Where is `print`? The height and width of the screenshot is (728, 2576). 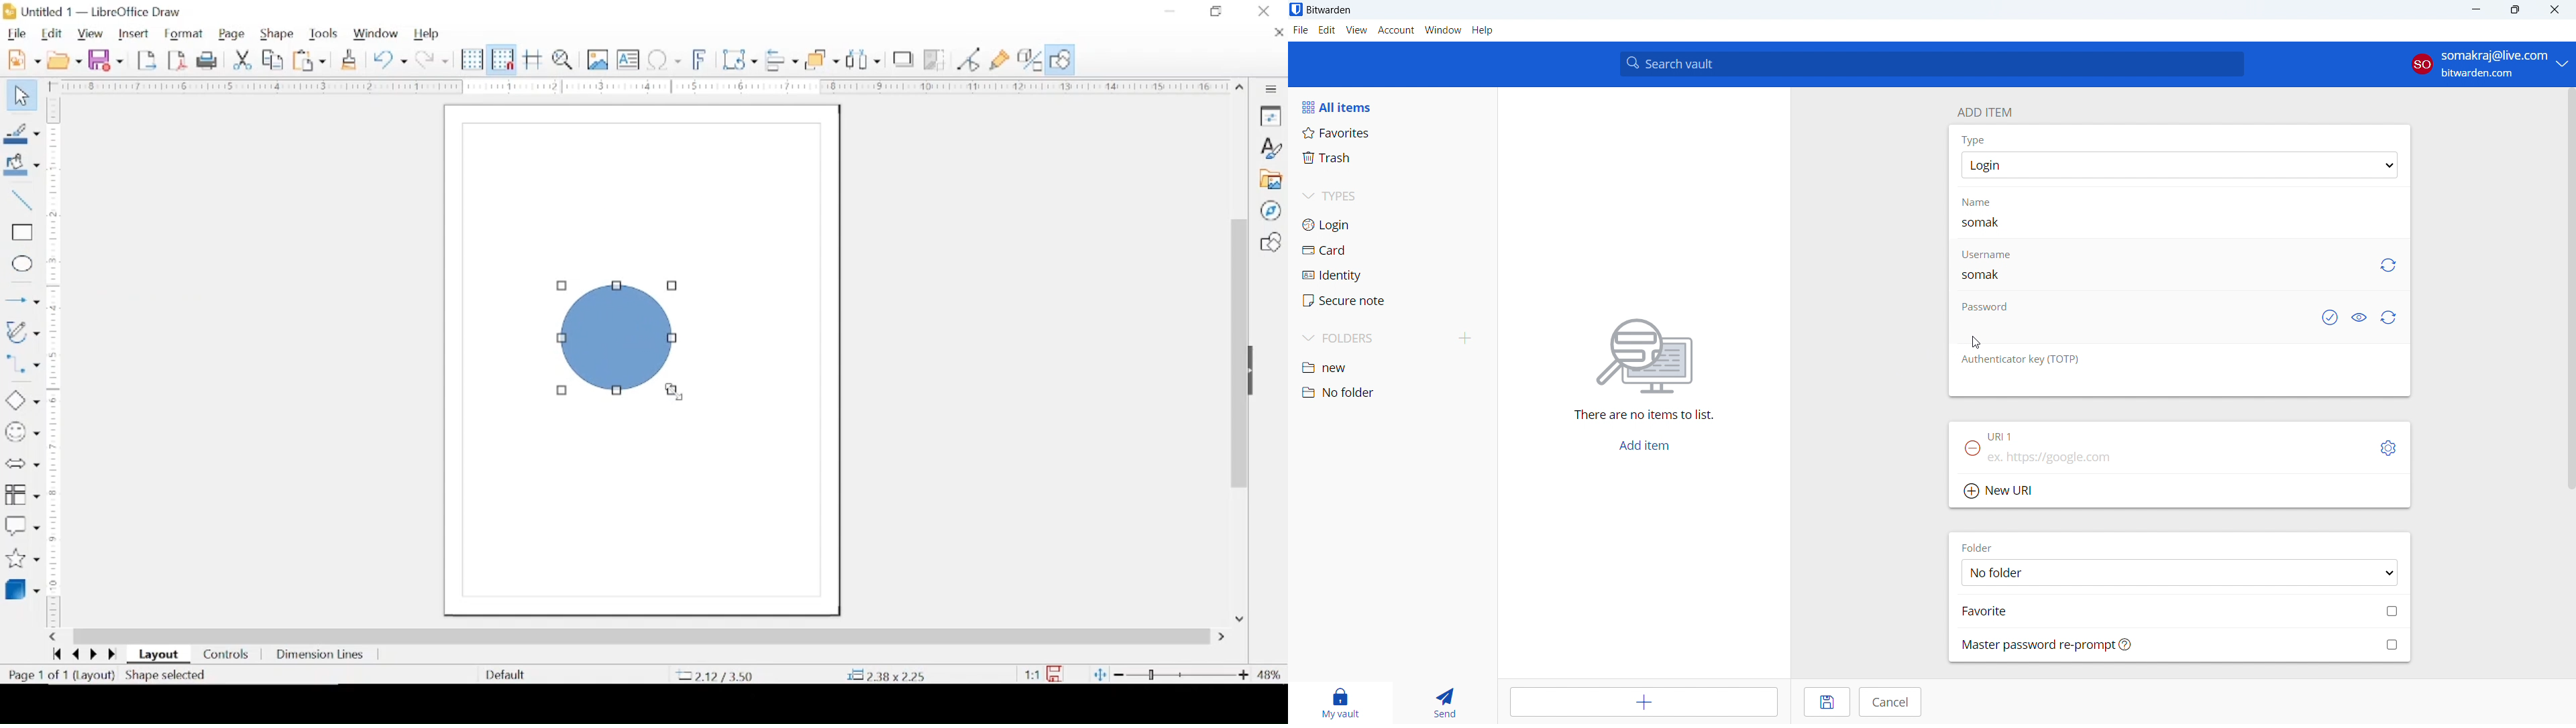
print is located at coordinates (207, 61).